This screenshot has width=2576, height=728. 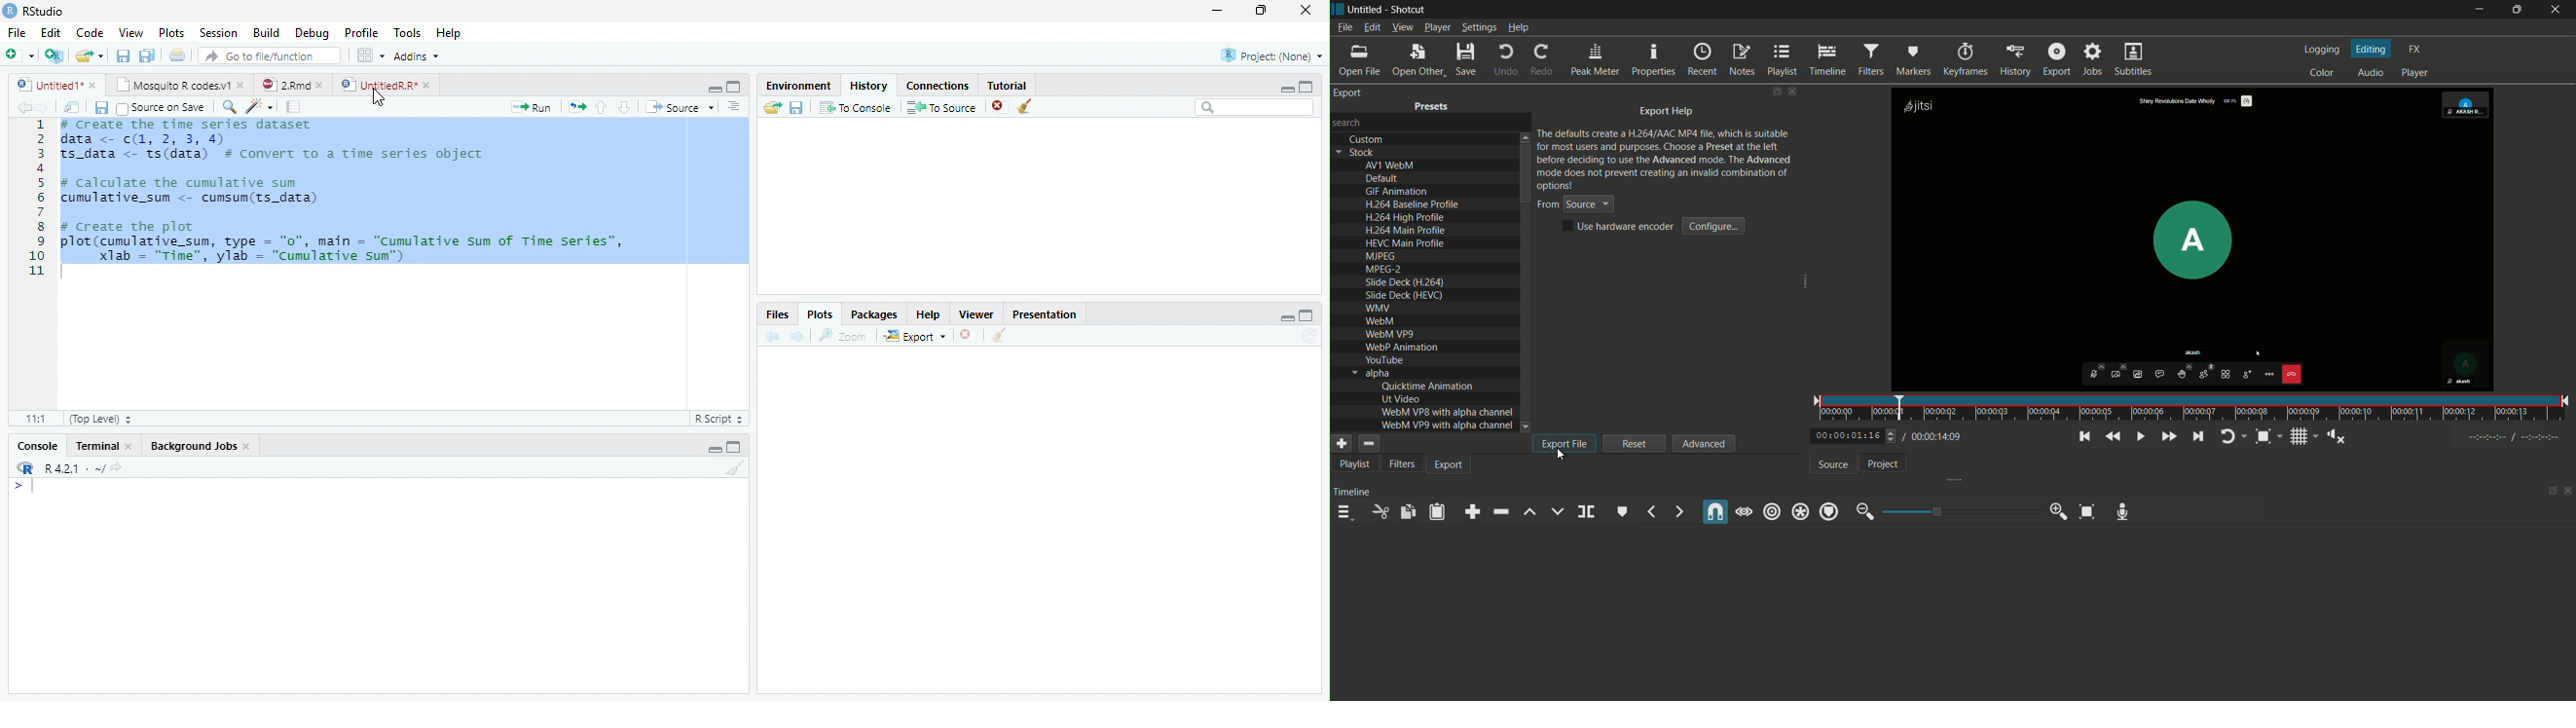 I want to click on Untitled, so click(x=56, y=86).